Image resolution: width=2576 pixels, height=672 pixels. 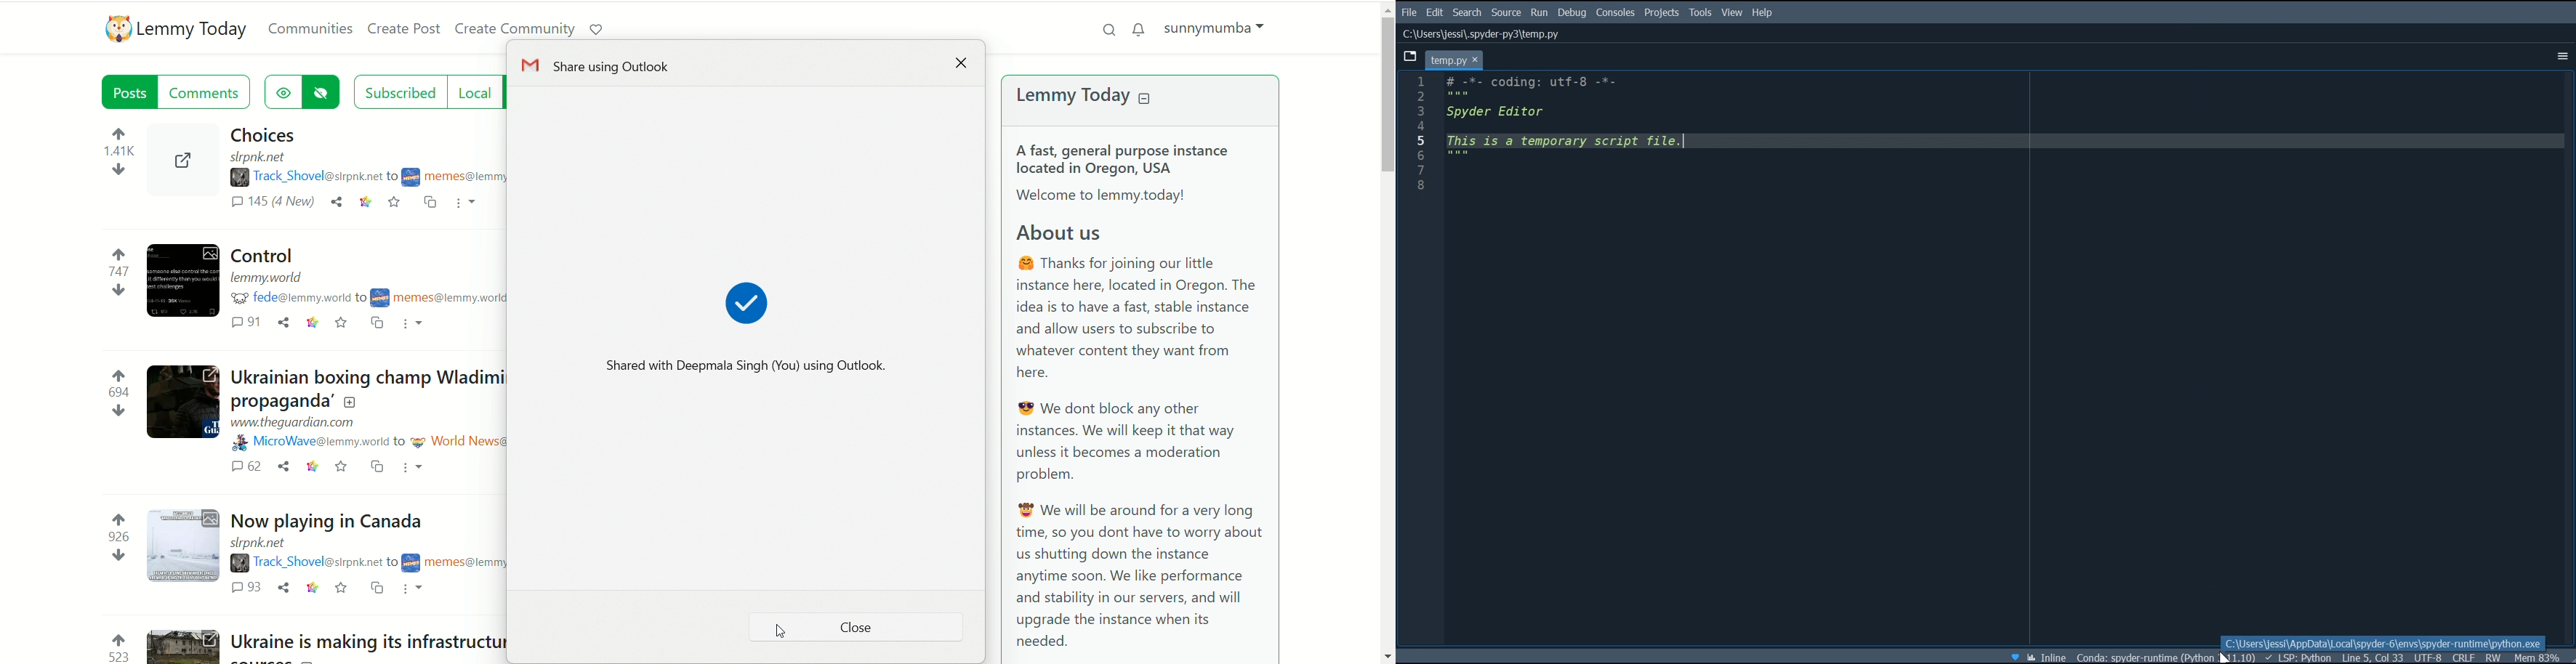 I want to click on communities, so click(x=307, y=29).